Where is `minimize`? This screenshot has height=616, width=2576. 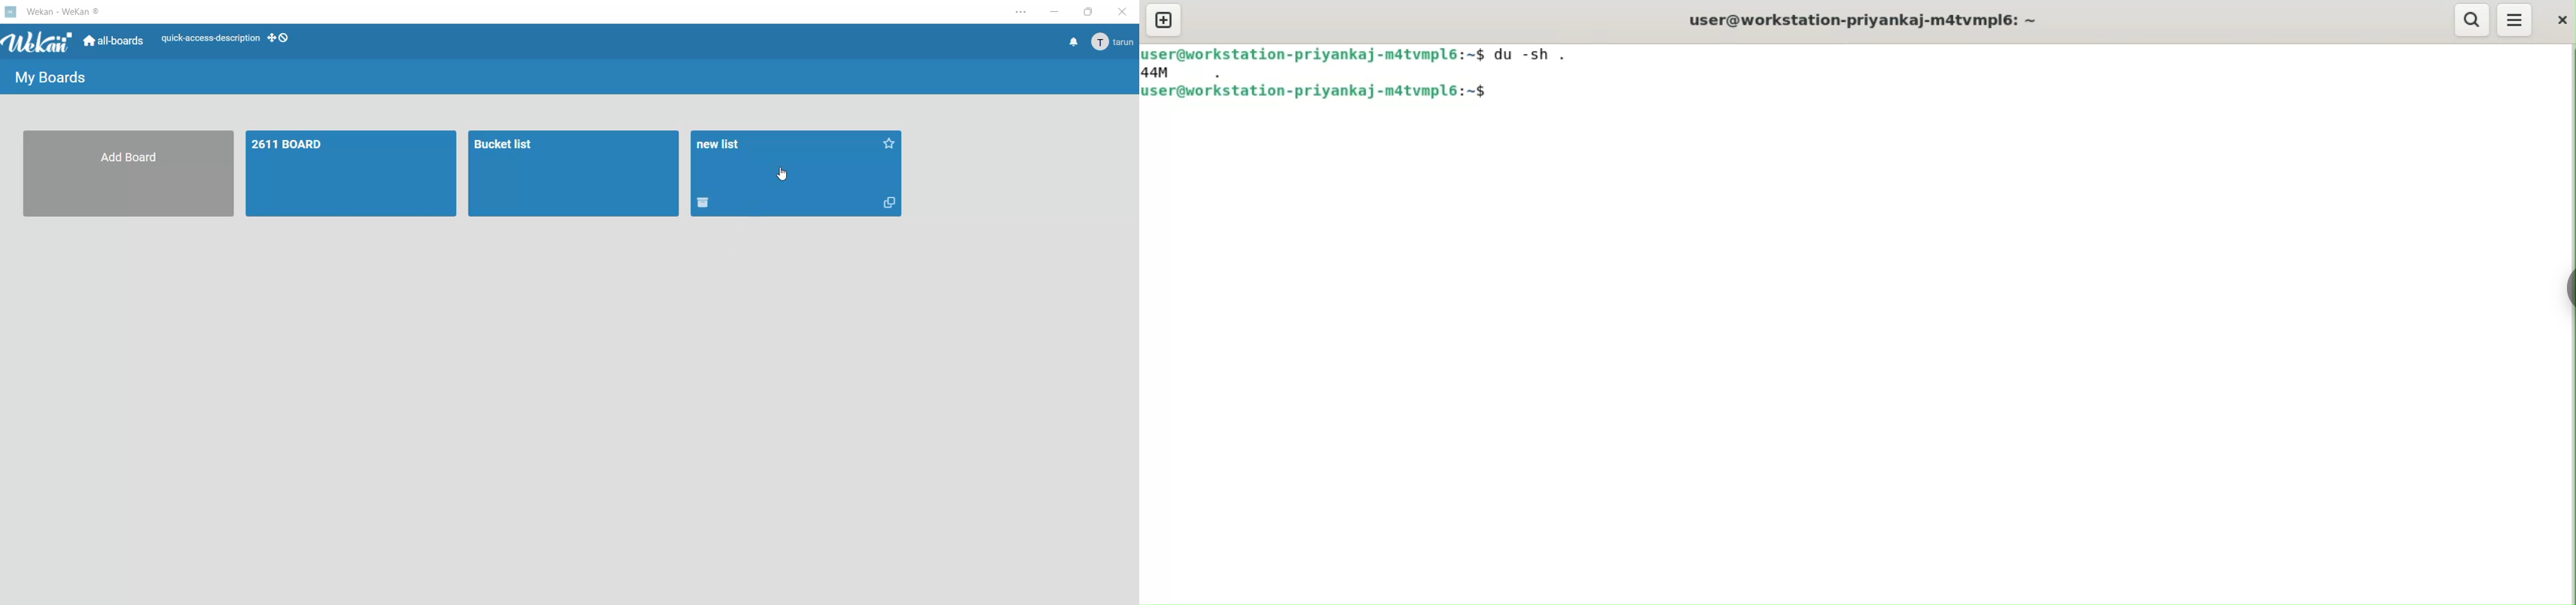 minimize is located at coordinates (1057, 12).